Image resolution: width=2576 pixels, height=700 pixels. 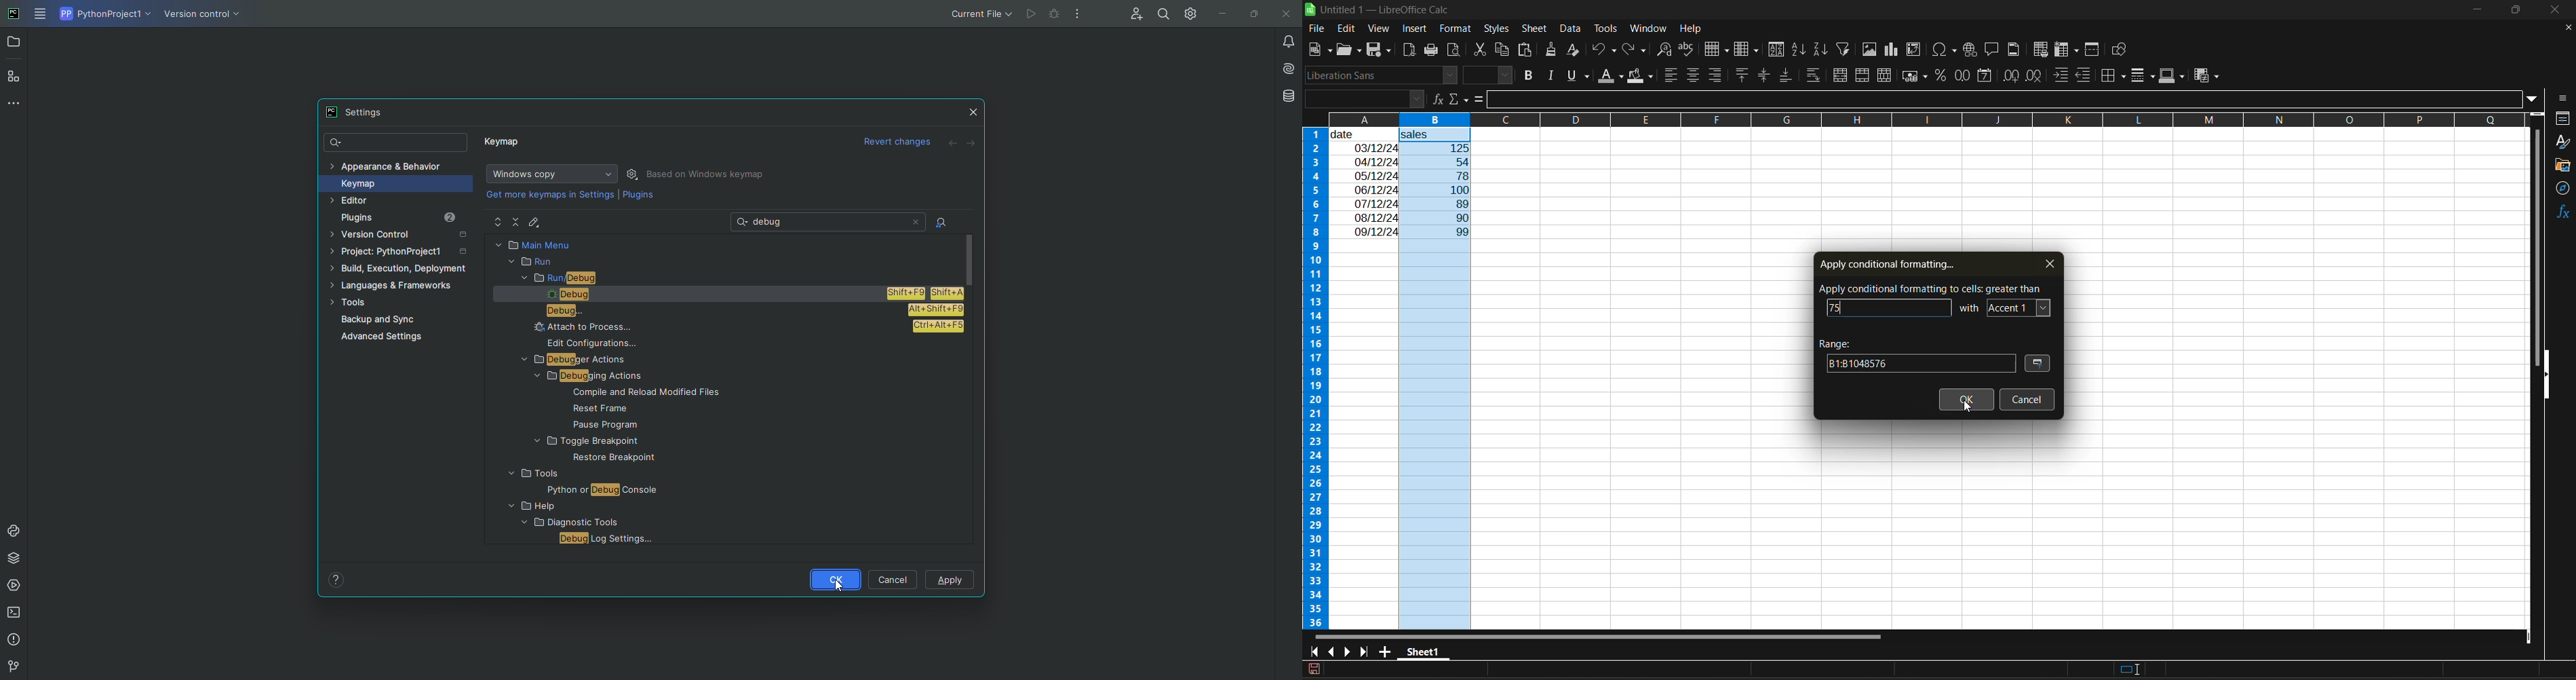 I want to click on shortcut, so click(x=935, y=310).